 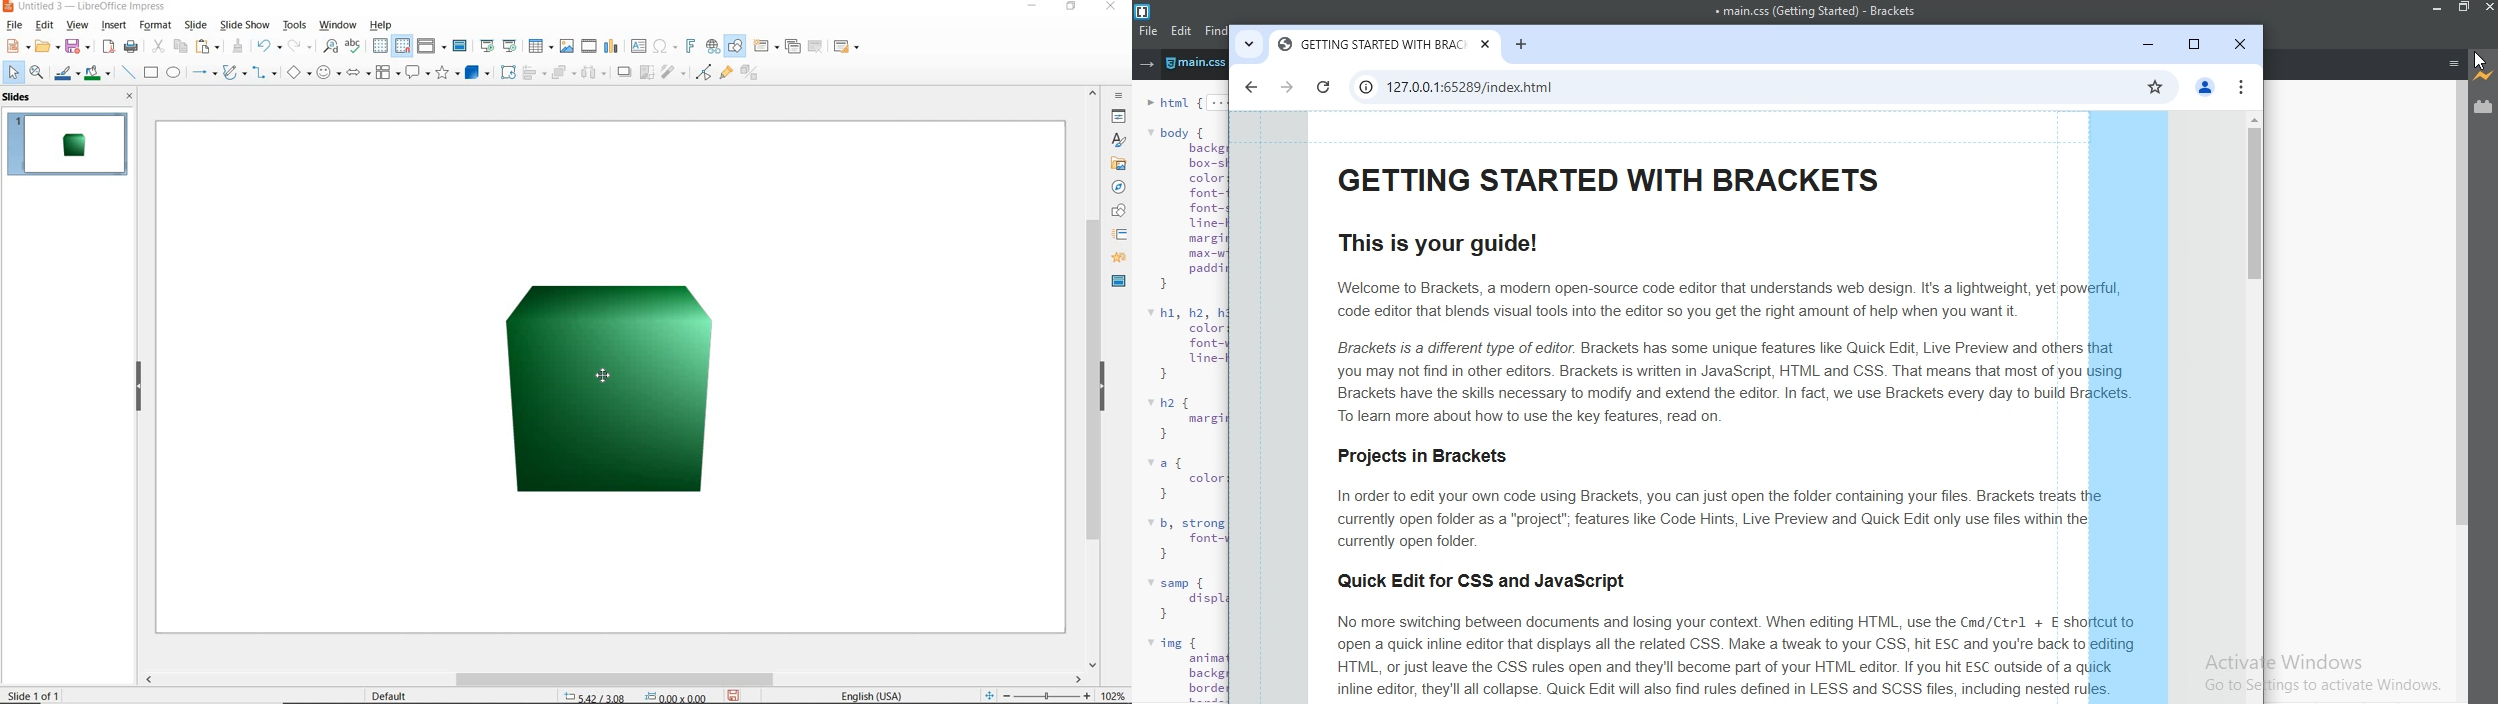 What do you see at coordinates (628, 398) in the screenshot?
I see `IMAGE` at bounding box center [628, 398].